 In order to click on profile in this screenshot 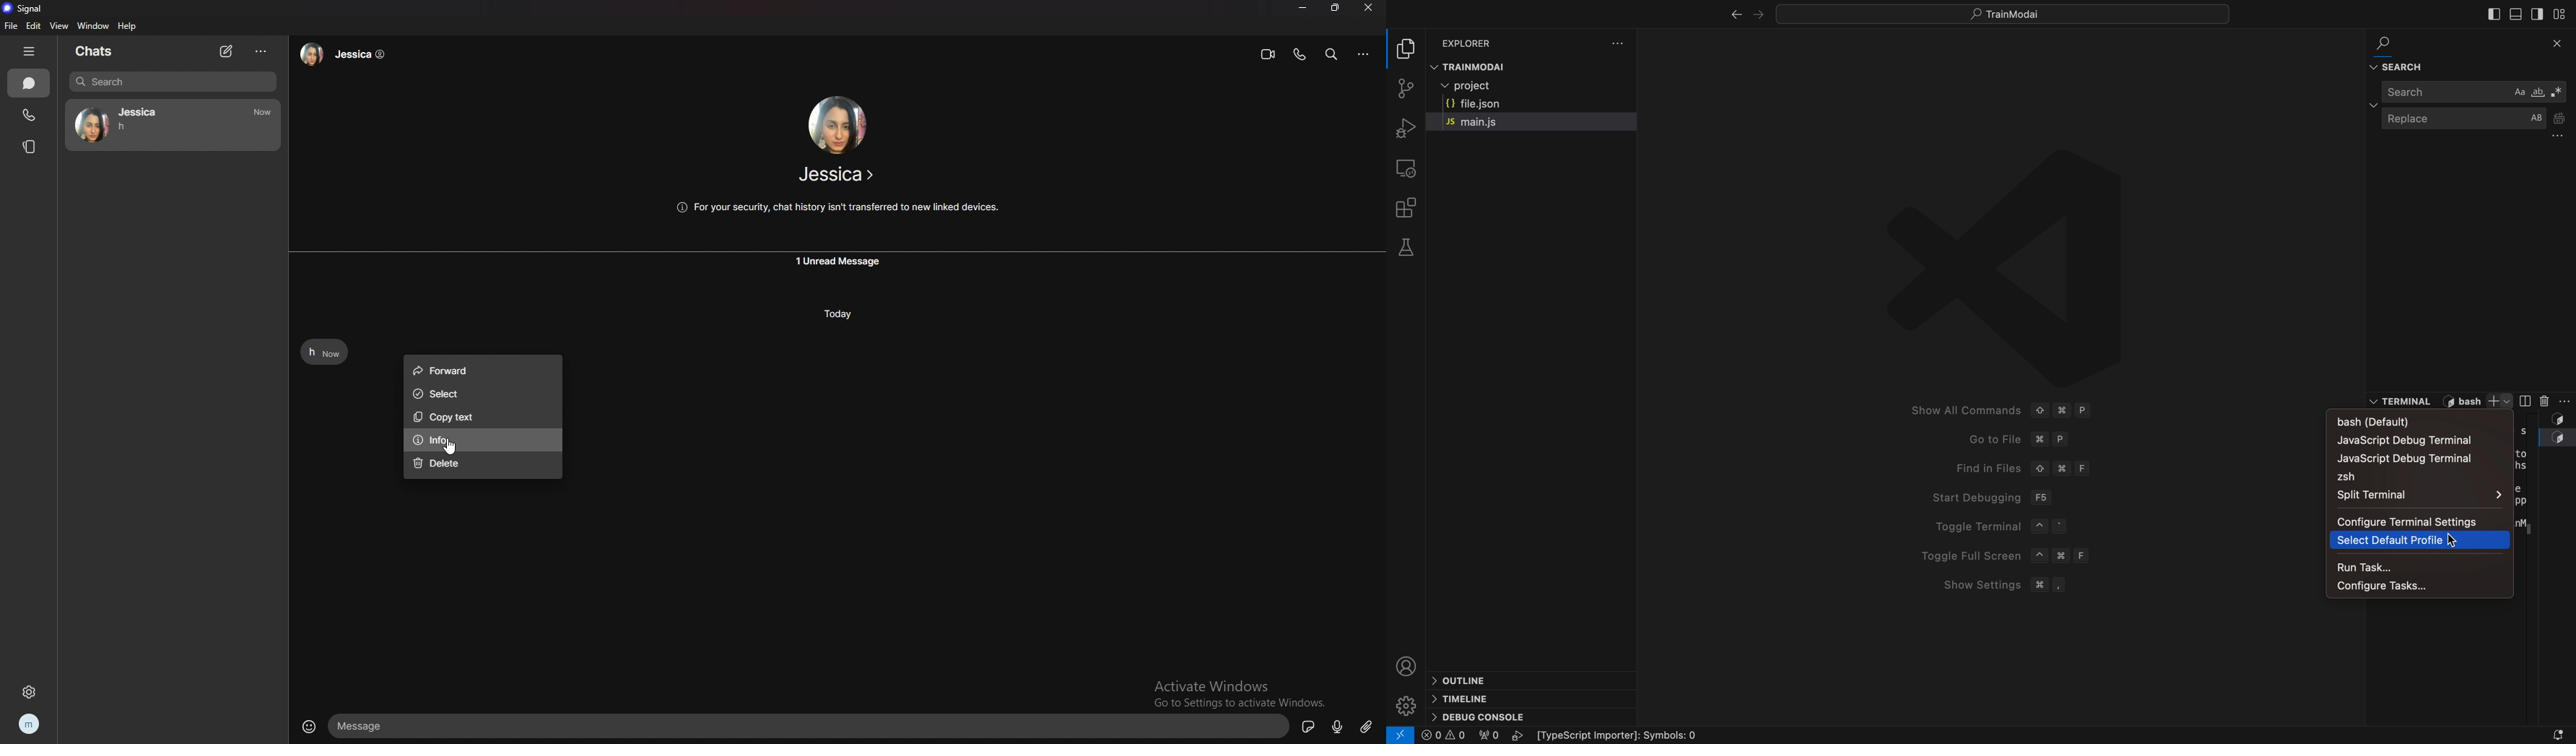, I will do `click(30, 724)`.